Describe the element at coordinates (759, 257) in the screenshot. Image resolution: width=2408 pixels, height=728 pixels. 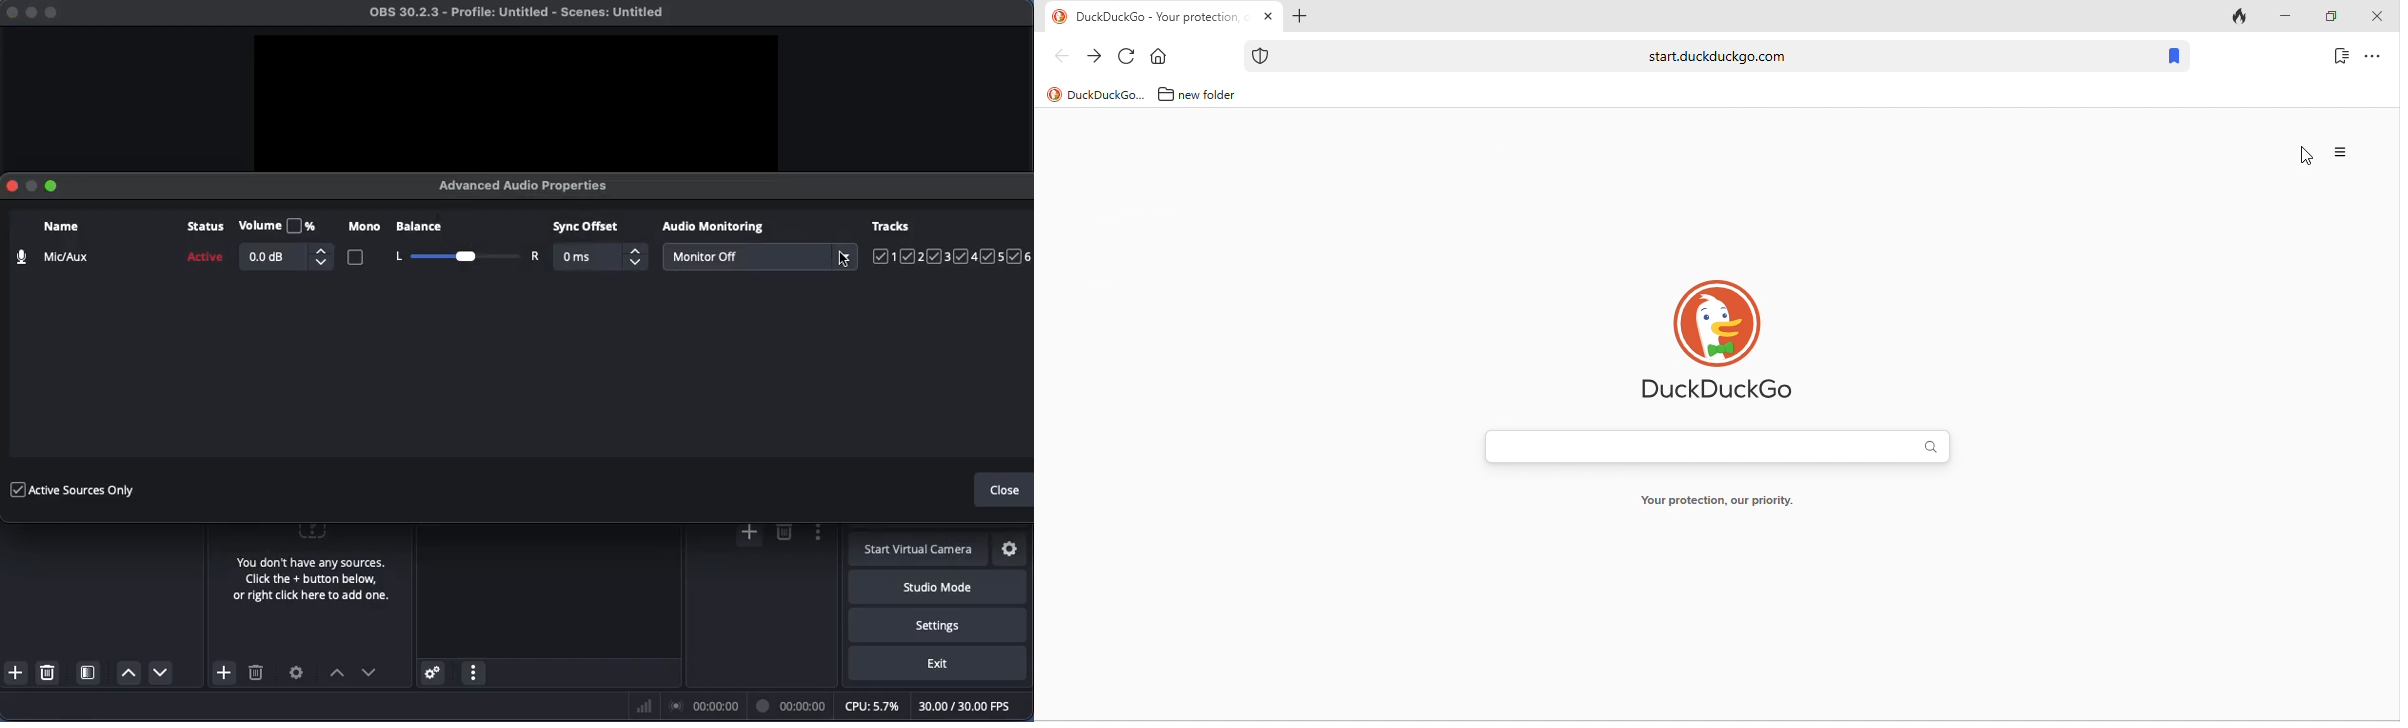
I see `Monitor off` at that location.